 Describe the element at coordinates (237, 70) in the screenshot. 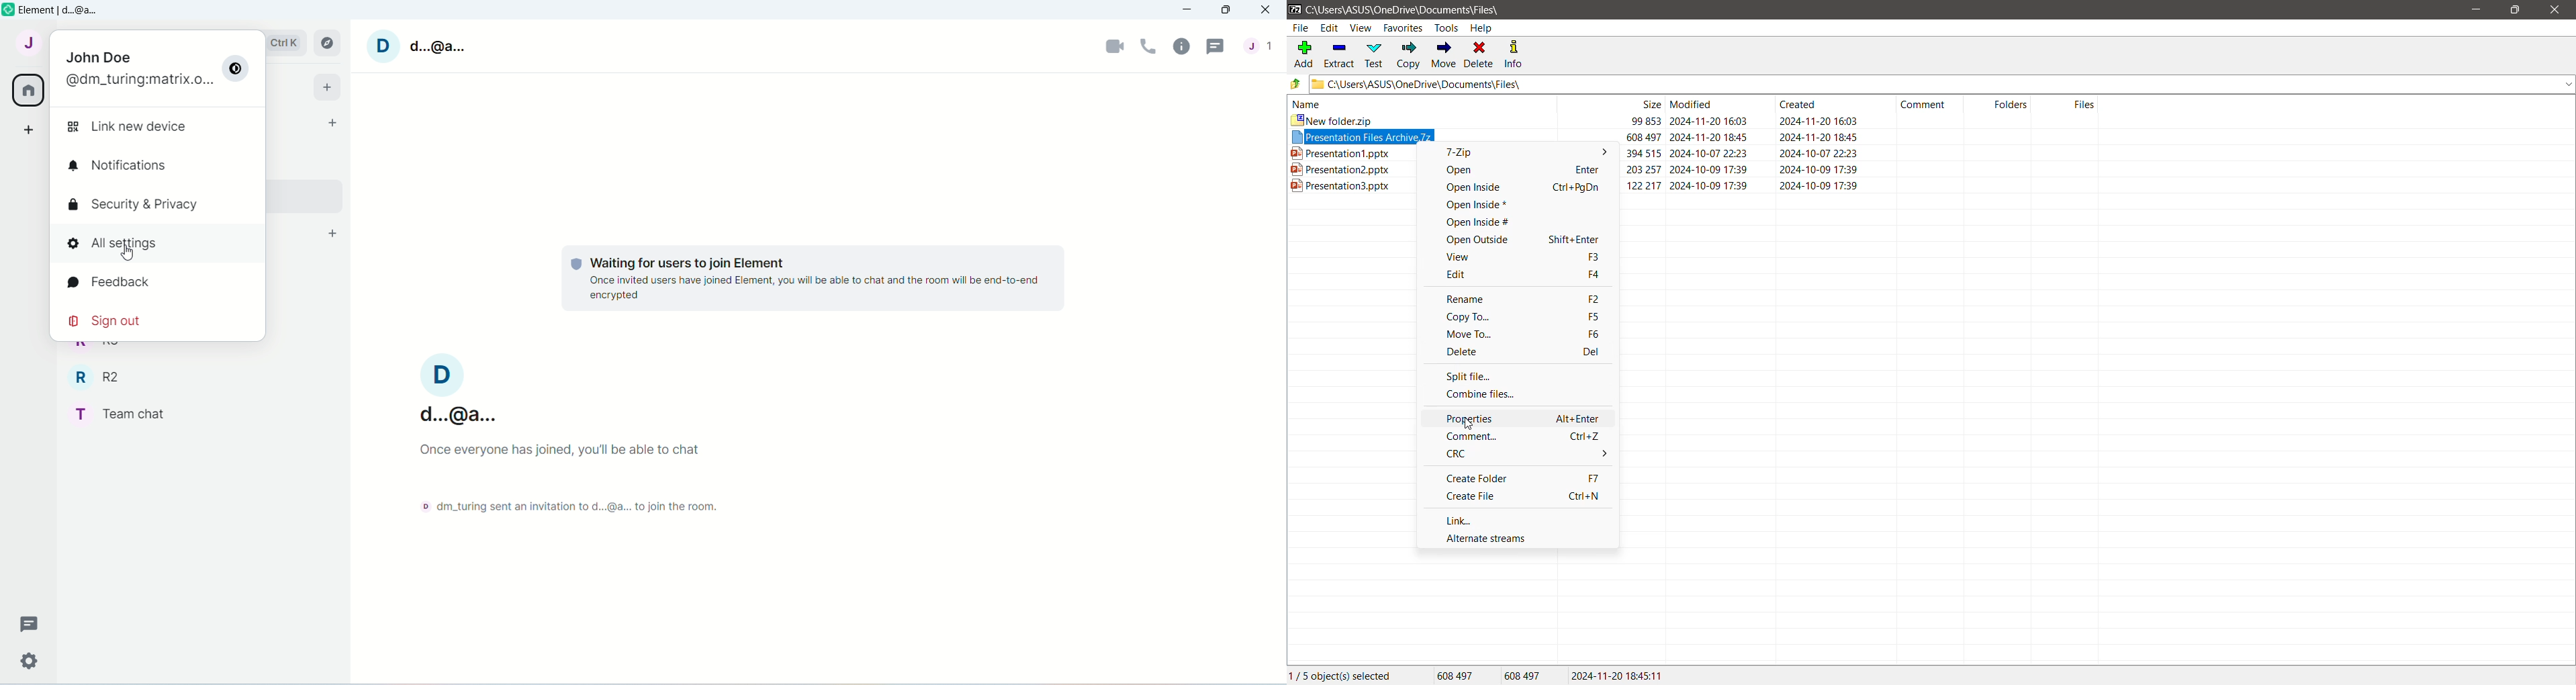

I see `Switch to dark mode` at that location.